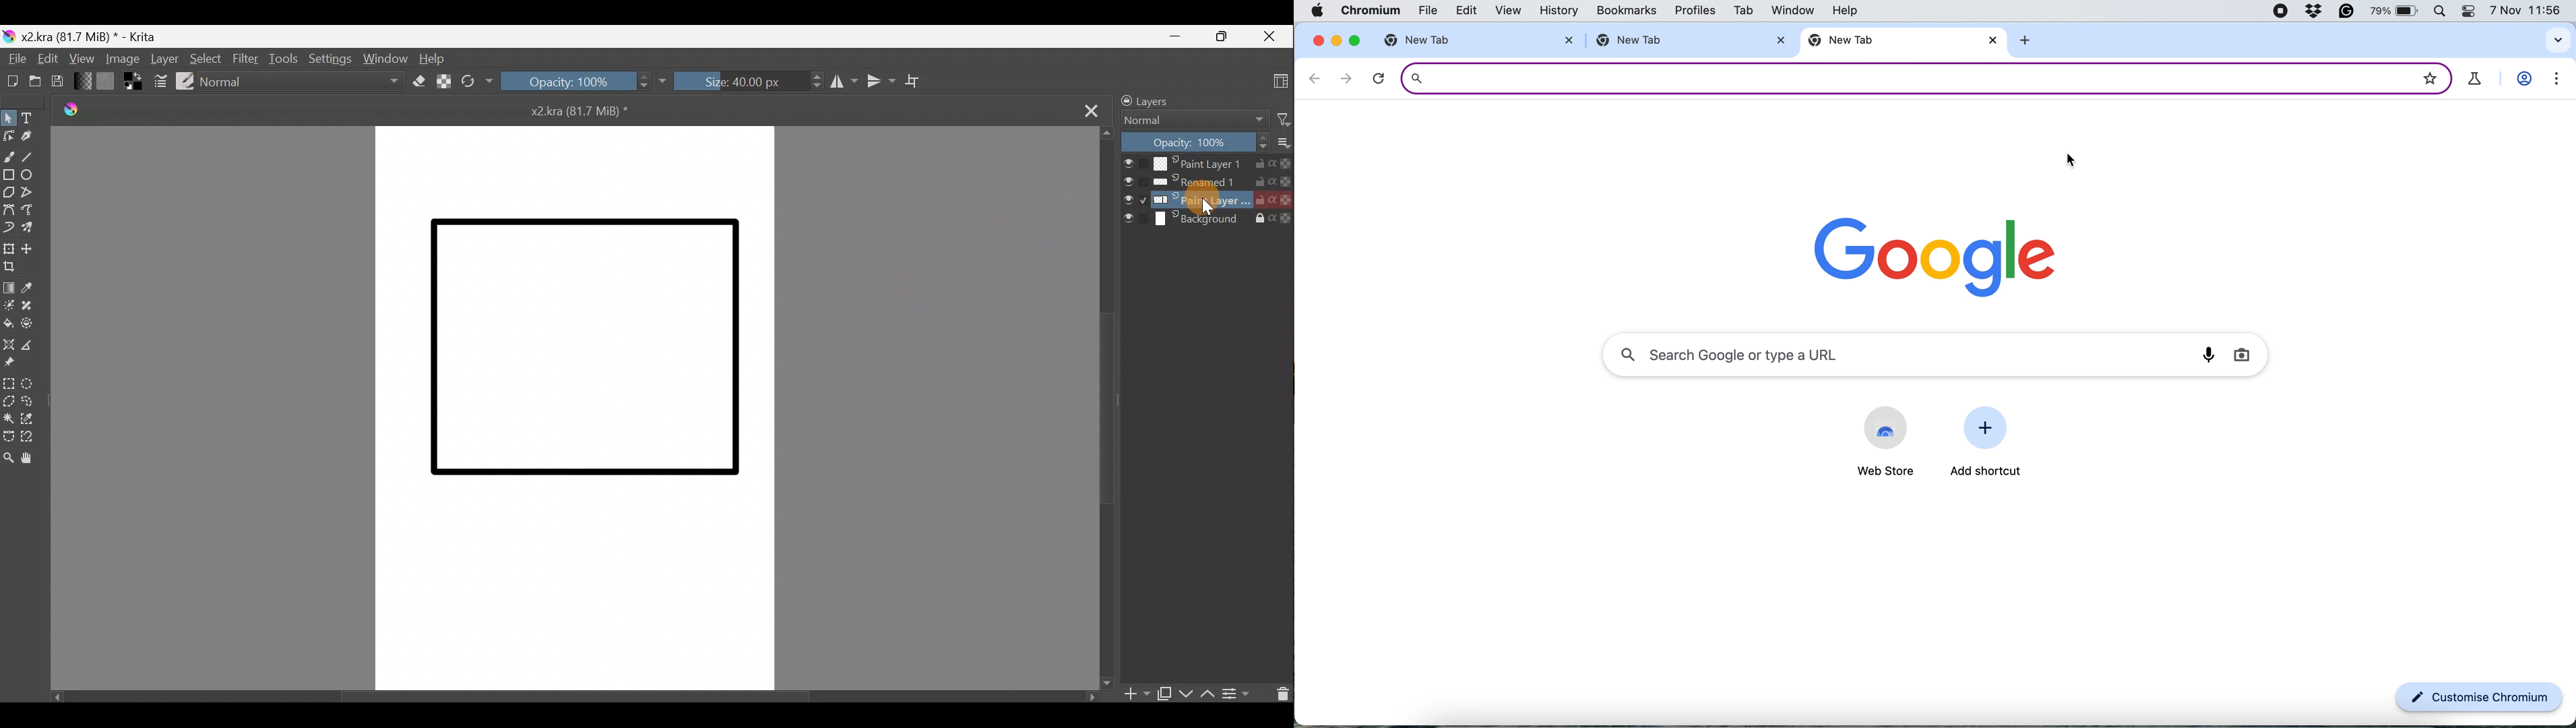  I want to click on view, so click(1503, 11).